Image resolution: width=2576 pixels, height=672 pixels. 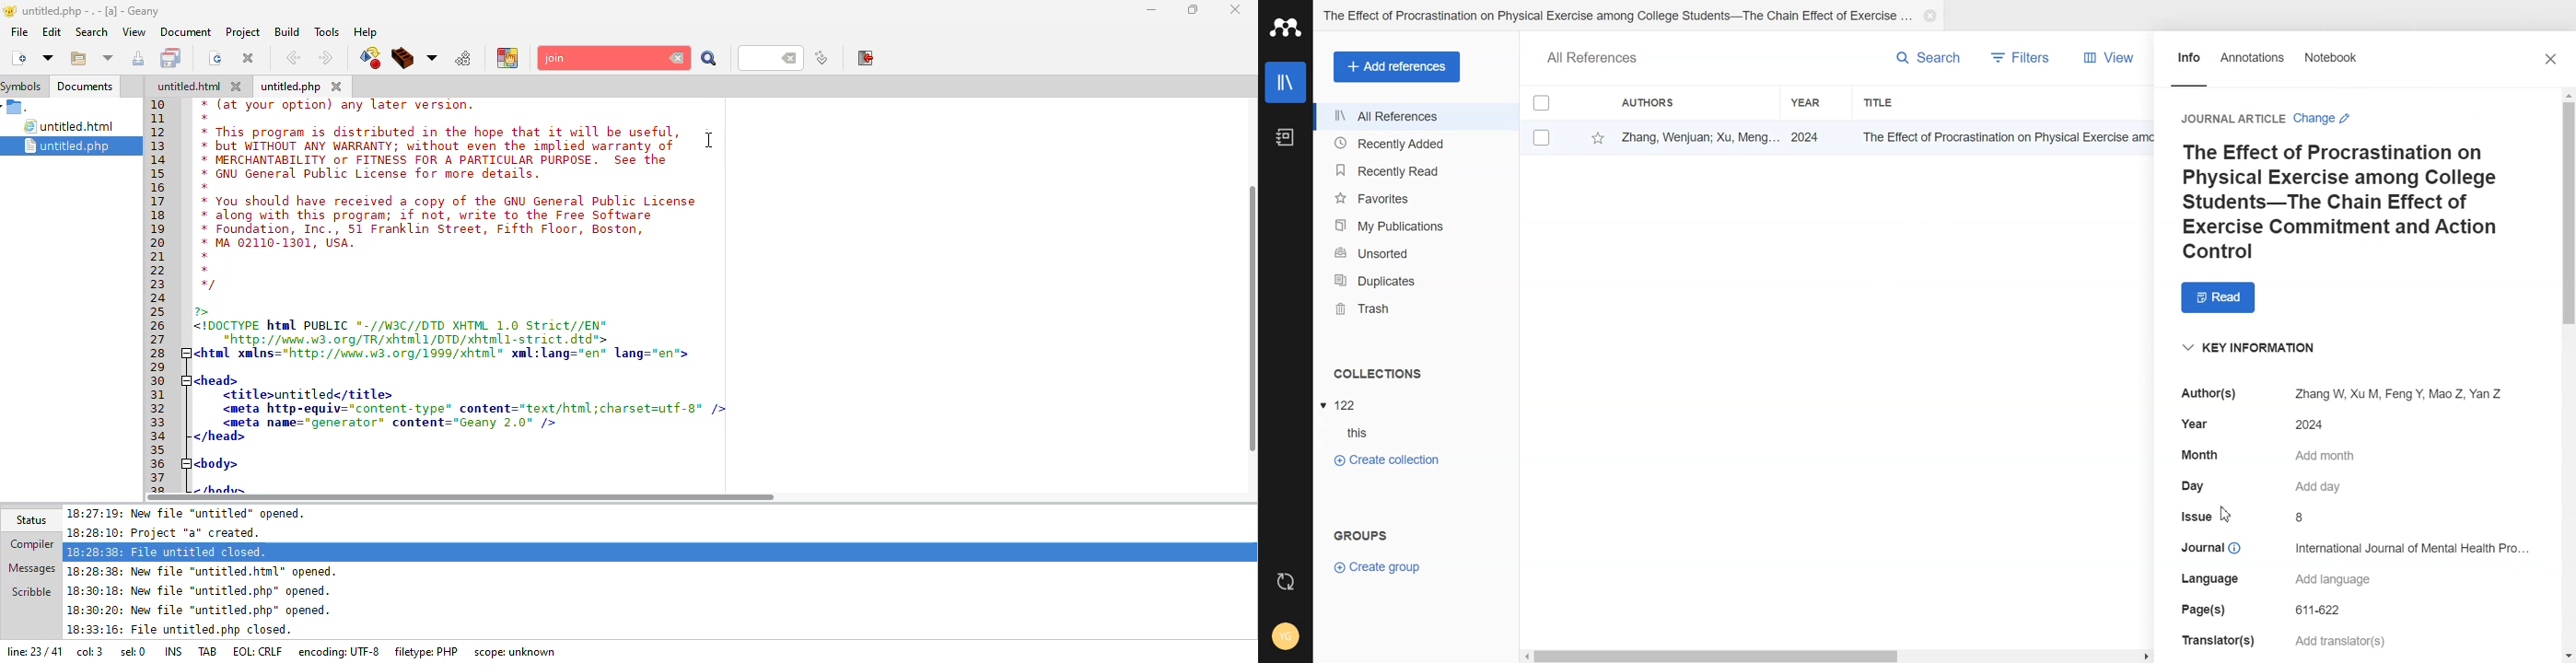 What do you see at coordinates (109, 59) in the screenshot?
I see `recent` at bounding box center [109, 59].